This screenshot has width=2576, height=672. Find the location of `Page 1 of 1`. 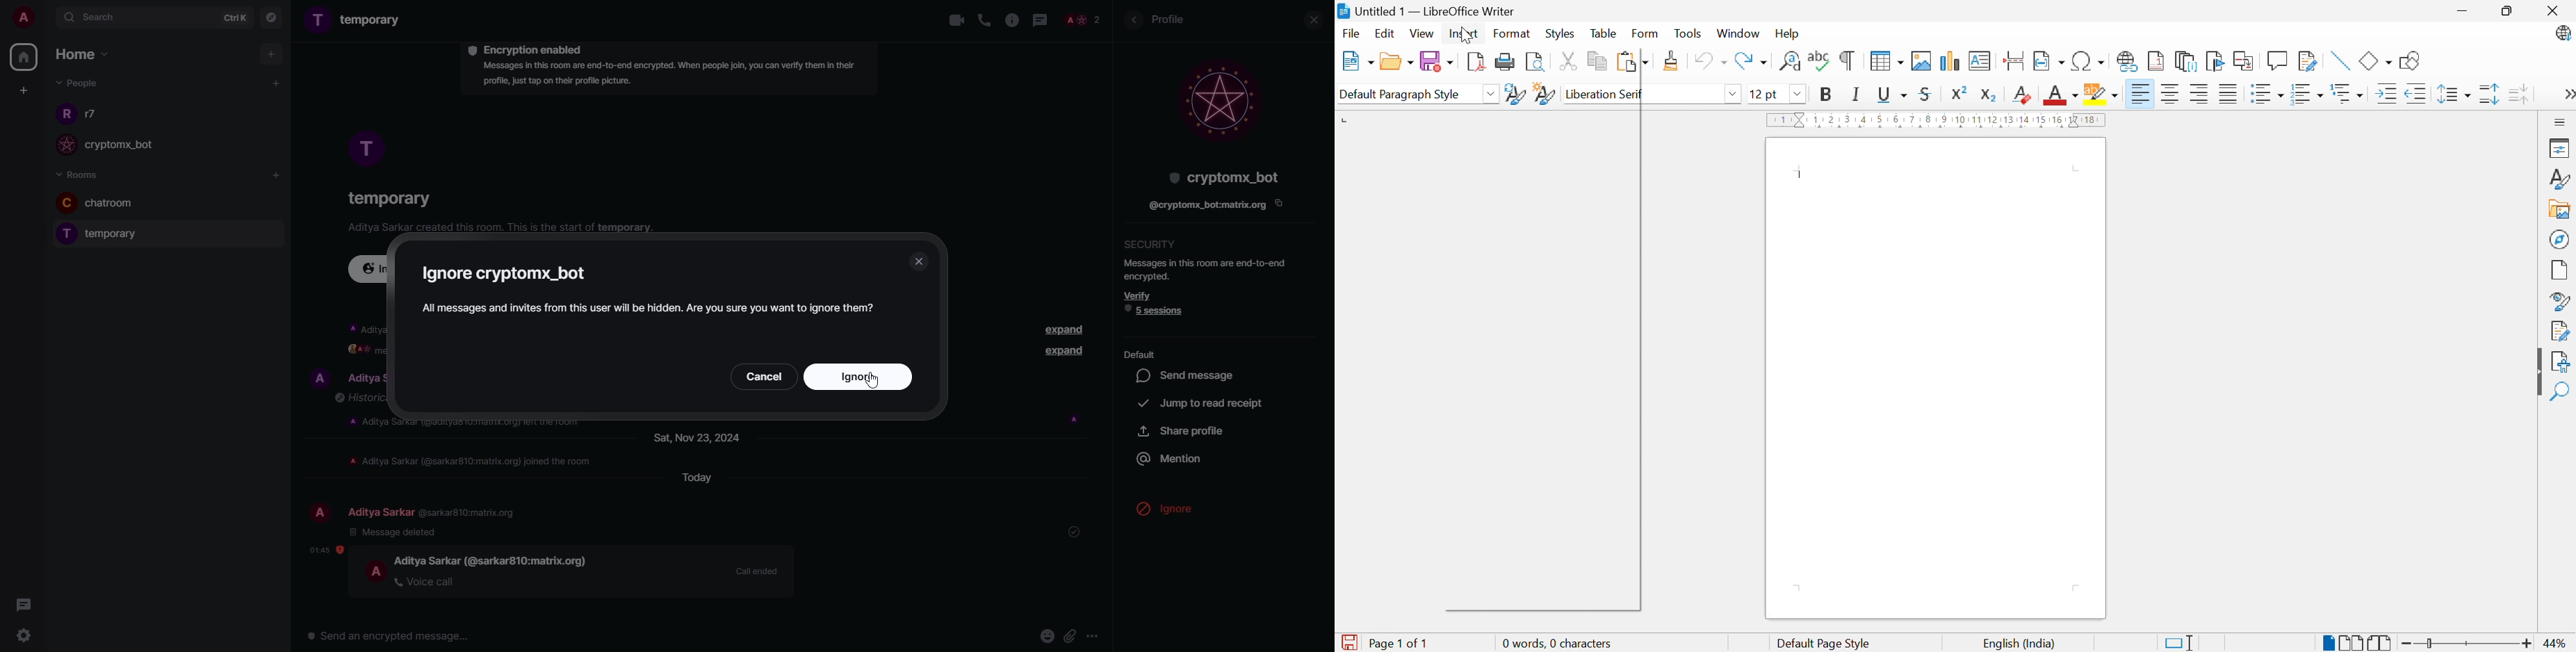

Page 1 of 1 is located at coordinates (1397, 644).